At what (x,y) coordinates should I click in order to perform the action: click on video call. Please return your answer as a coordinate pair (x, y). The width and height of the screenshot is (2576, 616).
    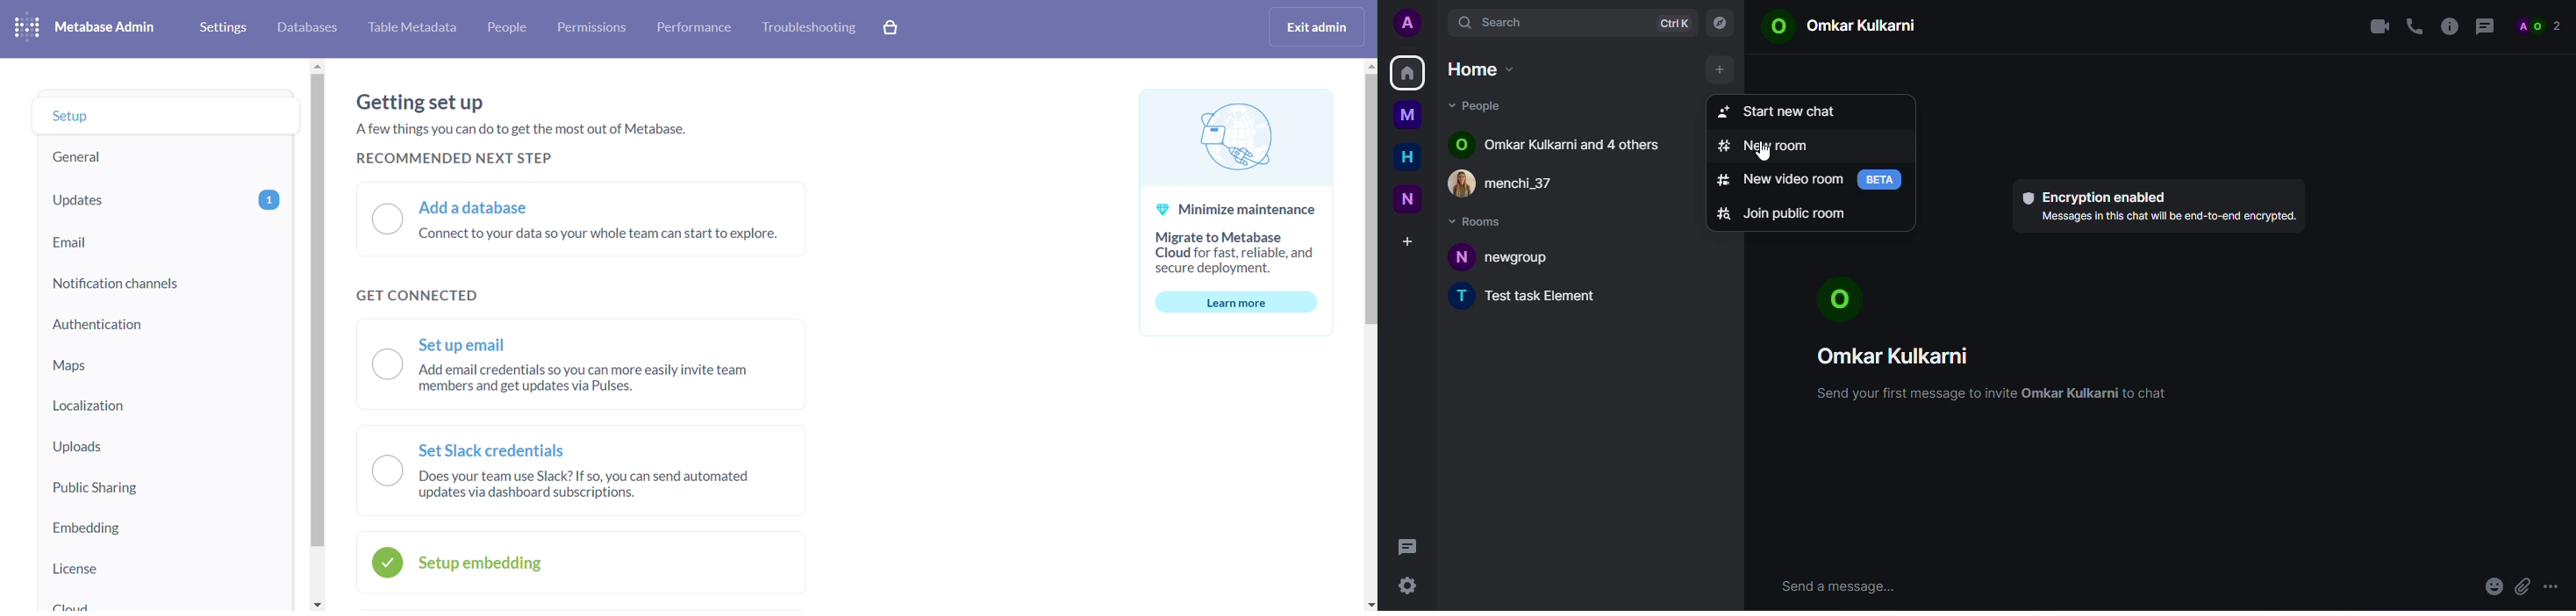
    Looking at the image, I should click on (2375, 25).